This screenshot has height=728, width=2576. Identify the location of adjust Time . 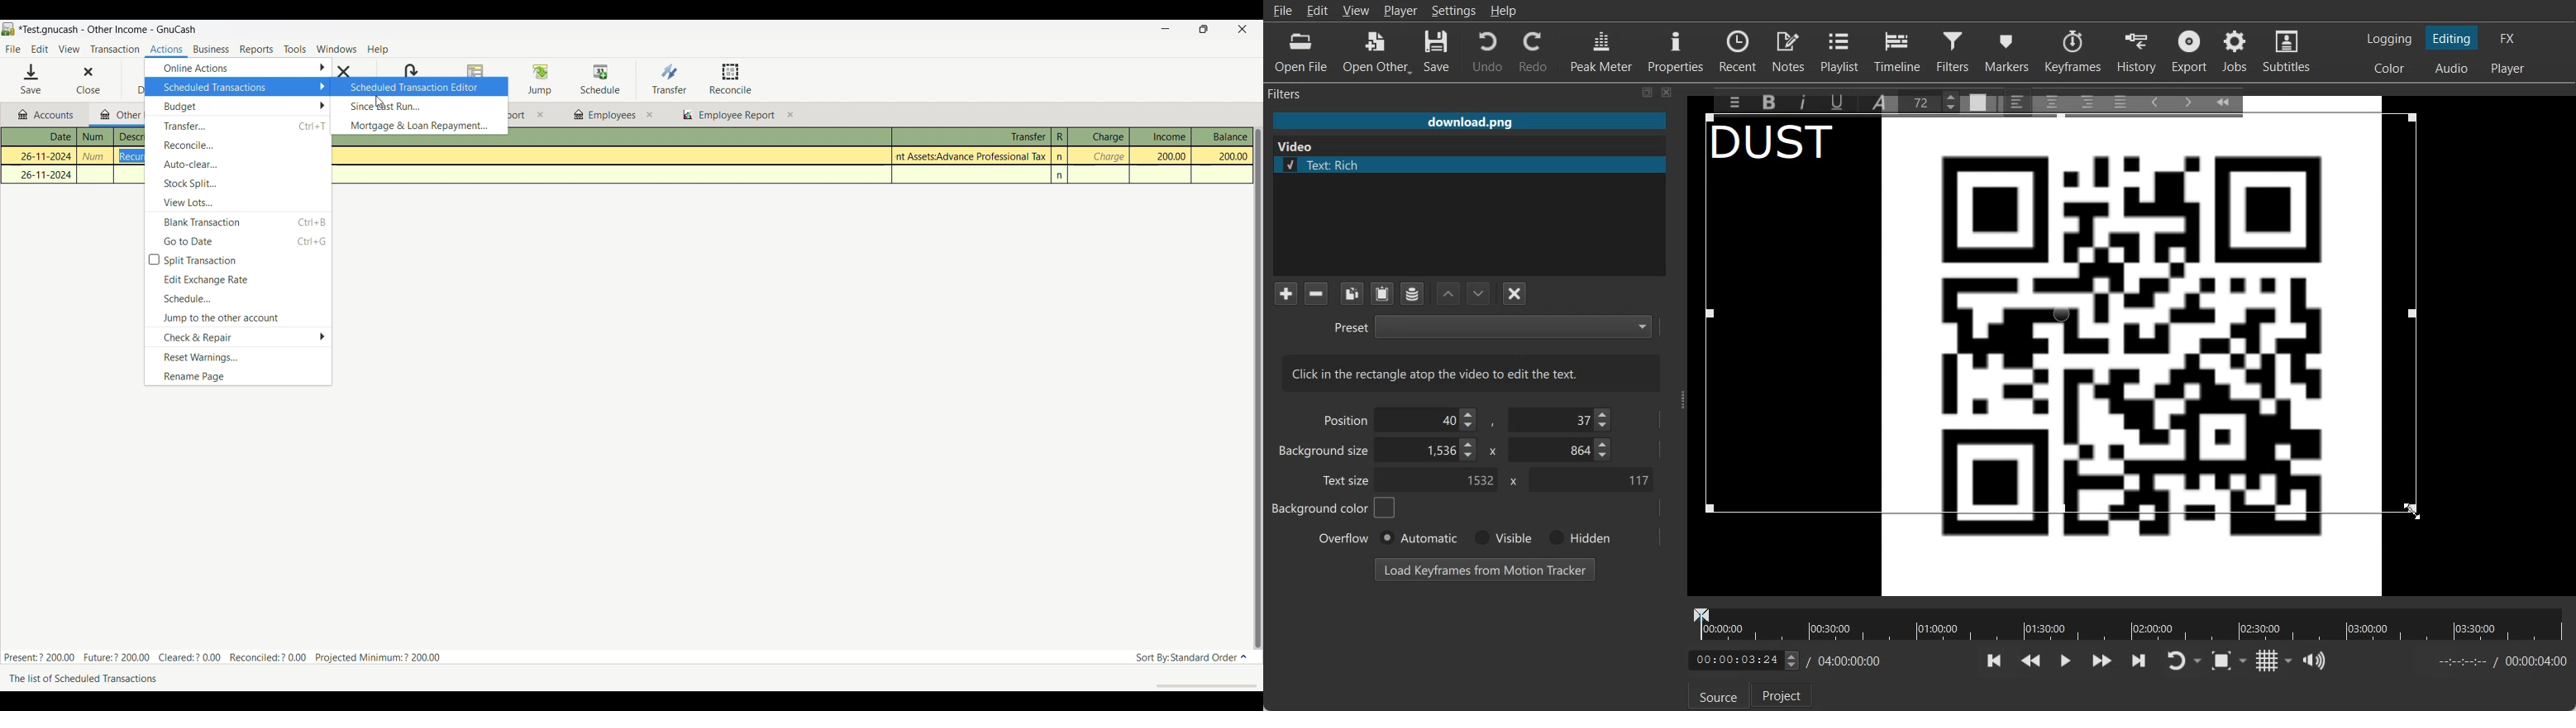
(1743, 661).